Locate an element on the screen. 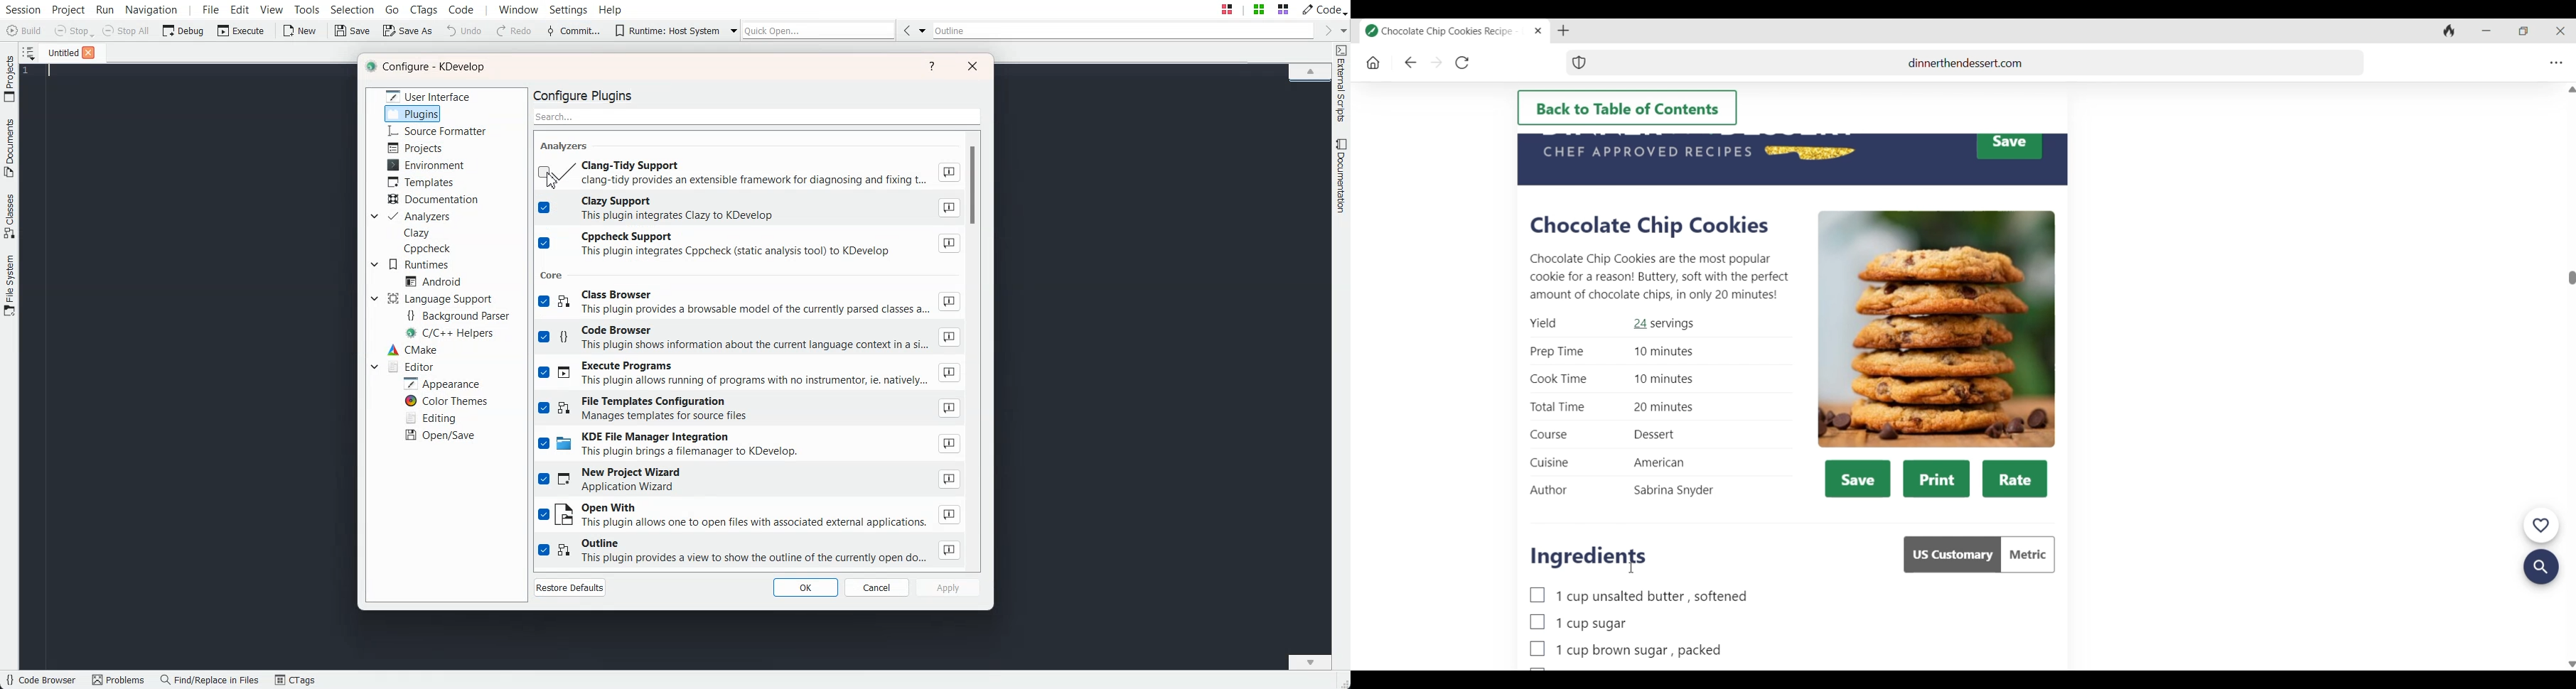 The height and width of the screenshot is (700, 2576). Code  is located at coordinates (1323, 9).